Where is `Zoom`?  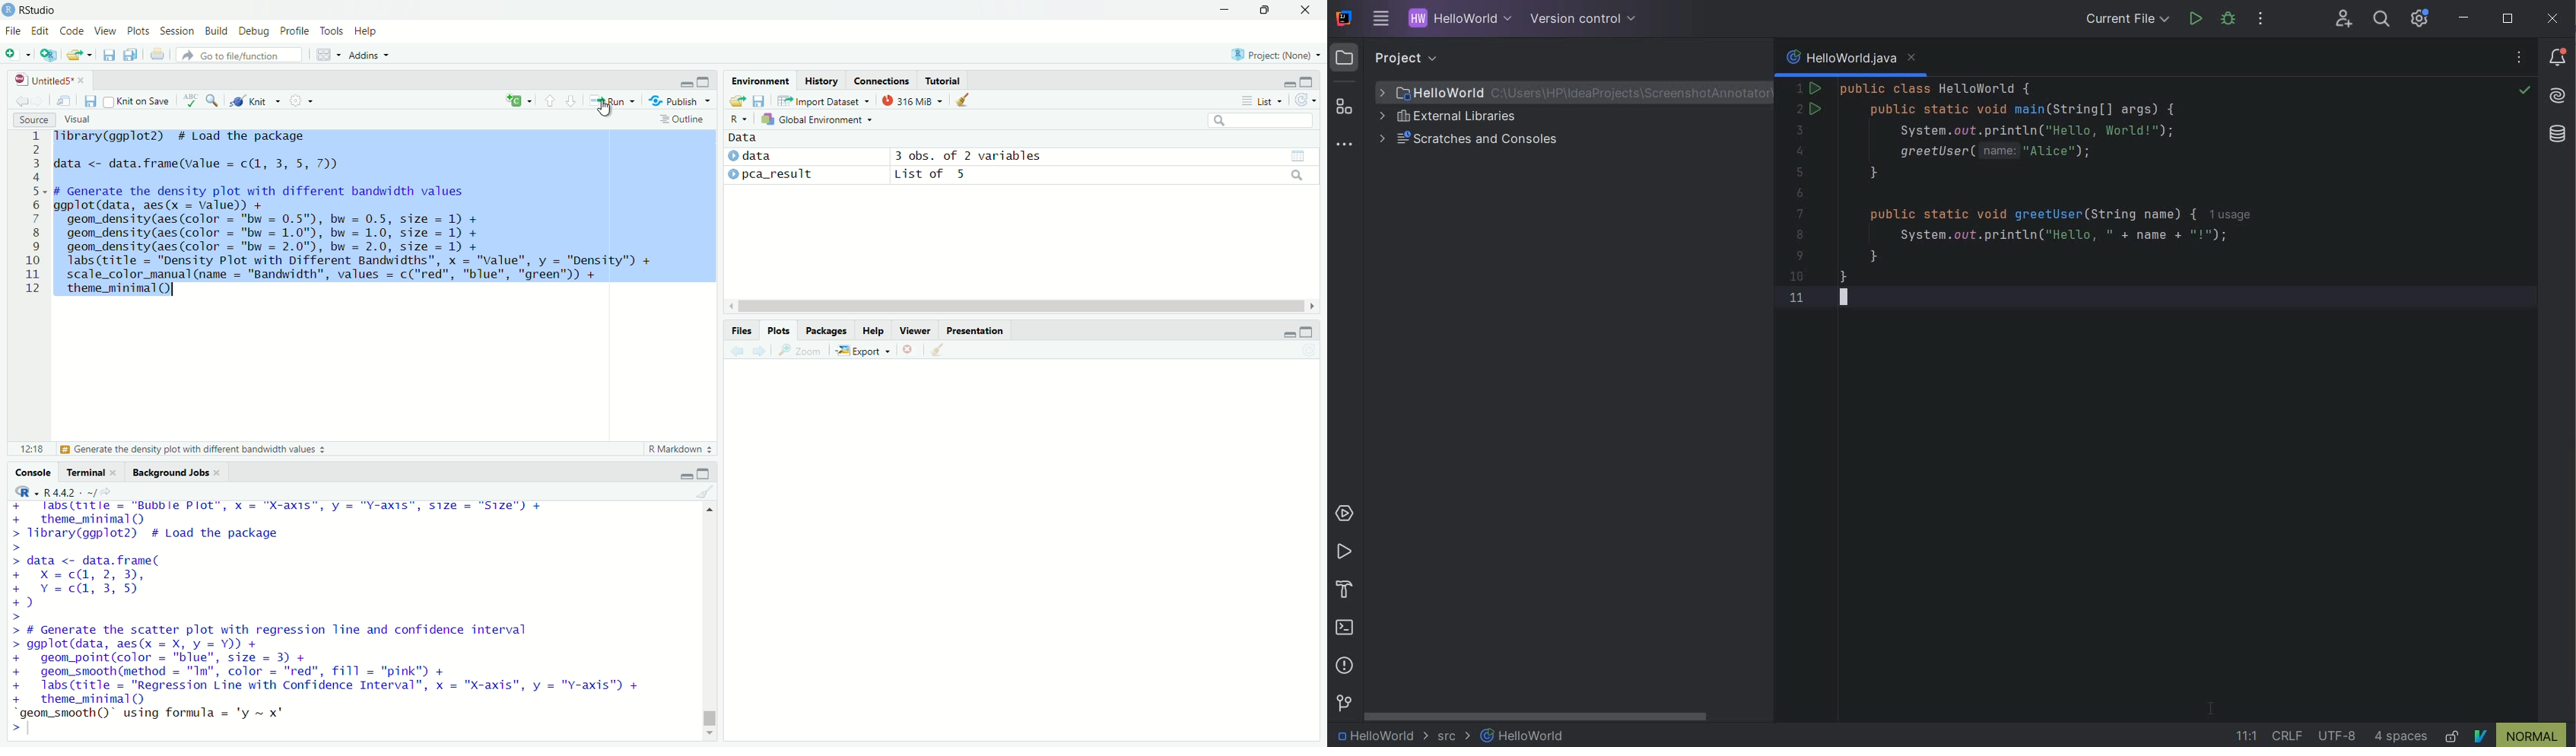
Zoom is located at coordinates (801, 350).